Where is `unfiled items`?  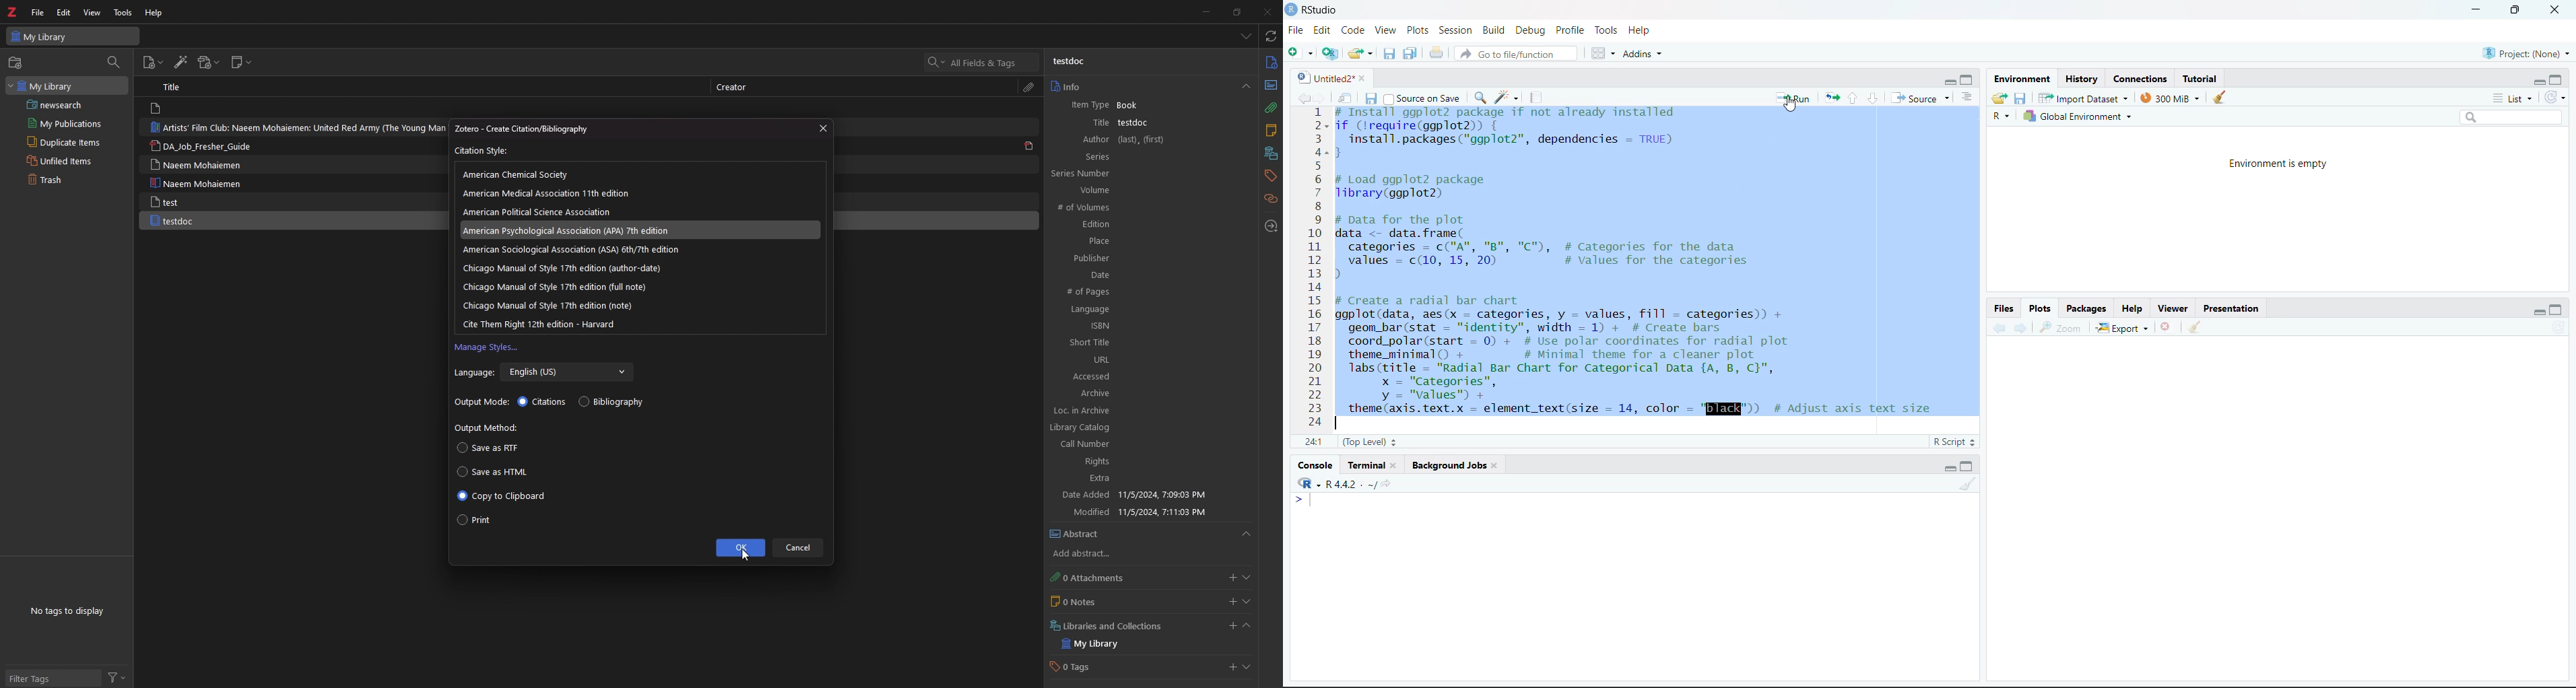
unfiled items is located at coordinates (63, 160).